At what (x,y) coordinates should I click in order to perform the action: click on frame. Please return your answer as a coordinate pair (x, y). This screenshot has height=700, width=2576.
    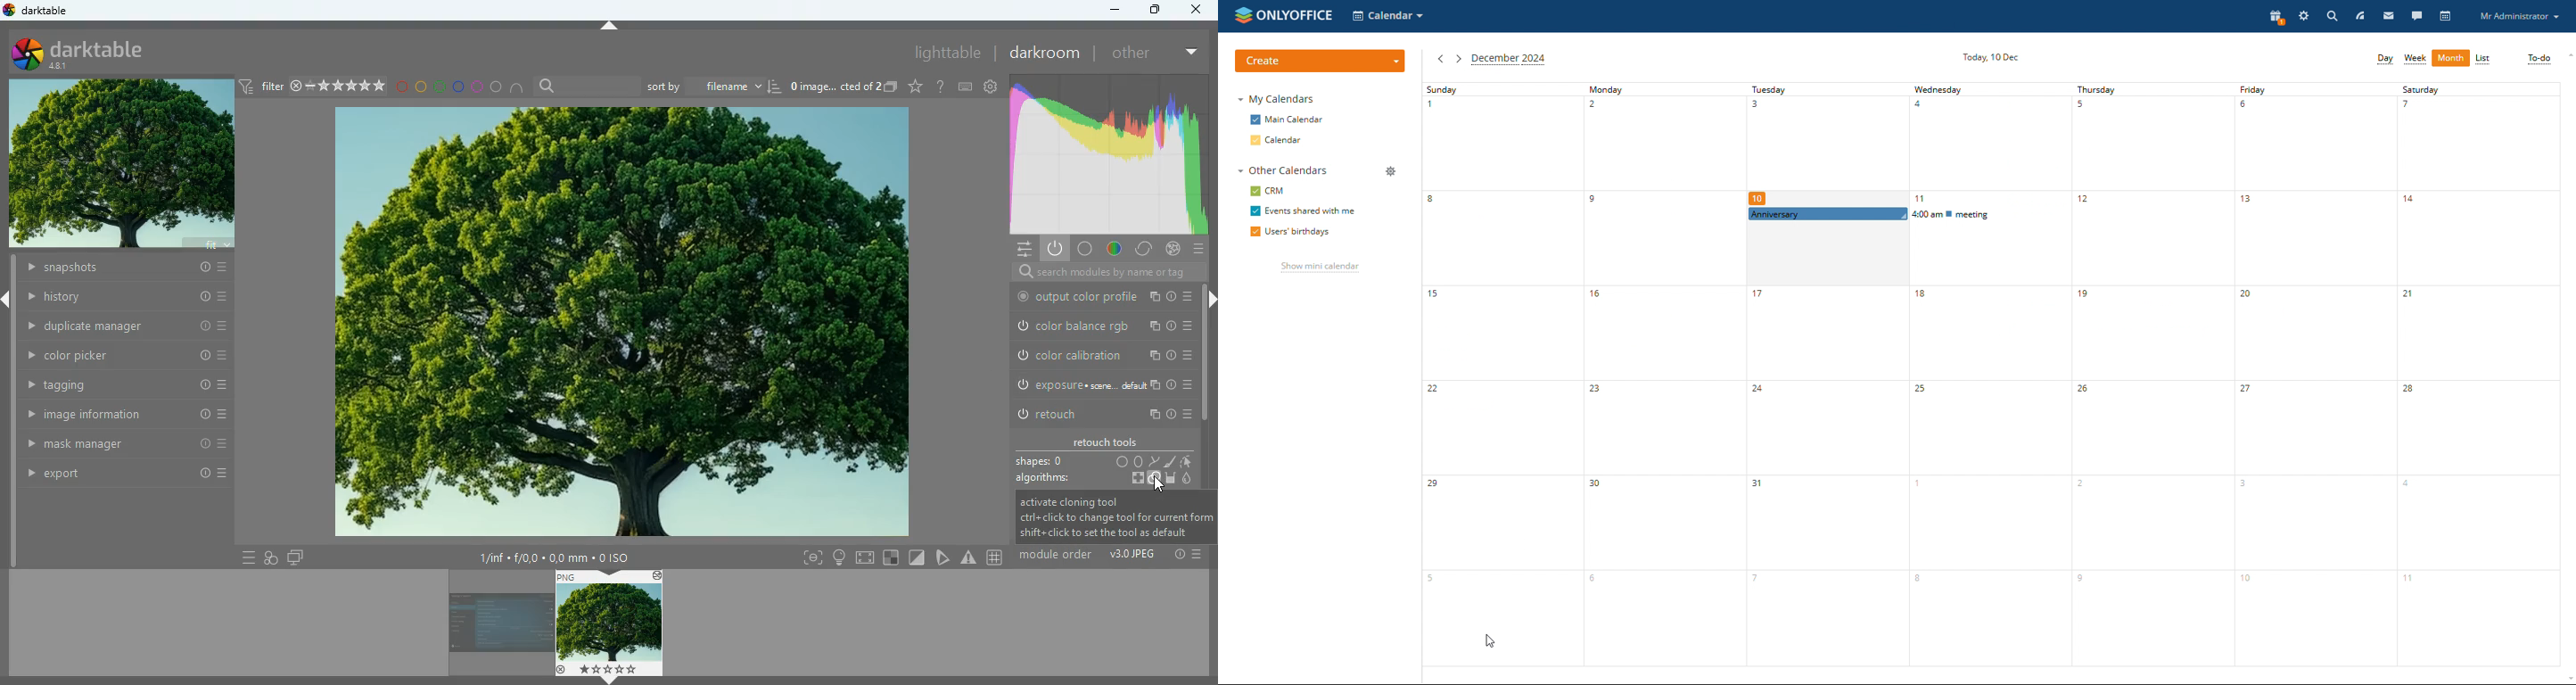
    Looking at the image, I should click on (811, 557).